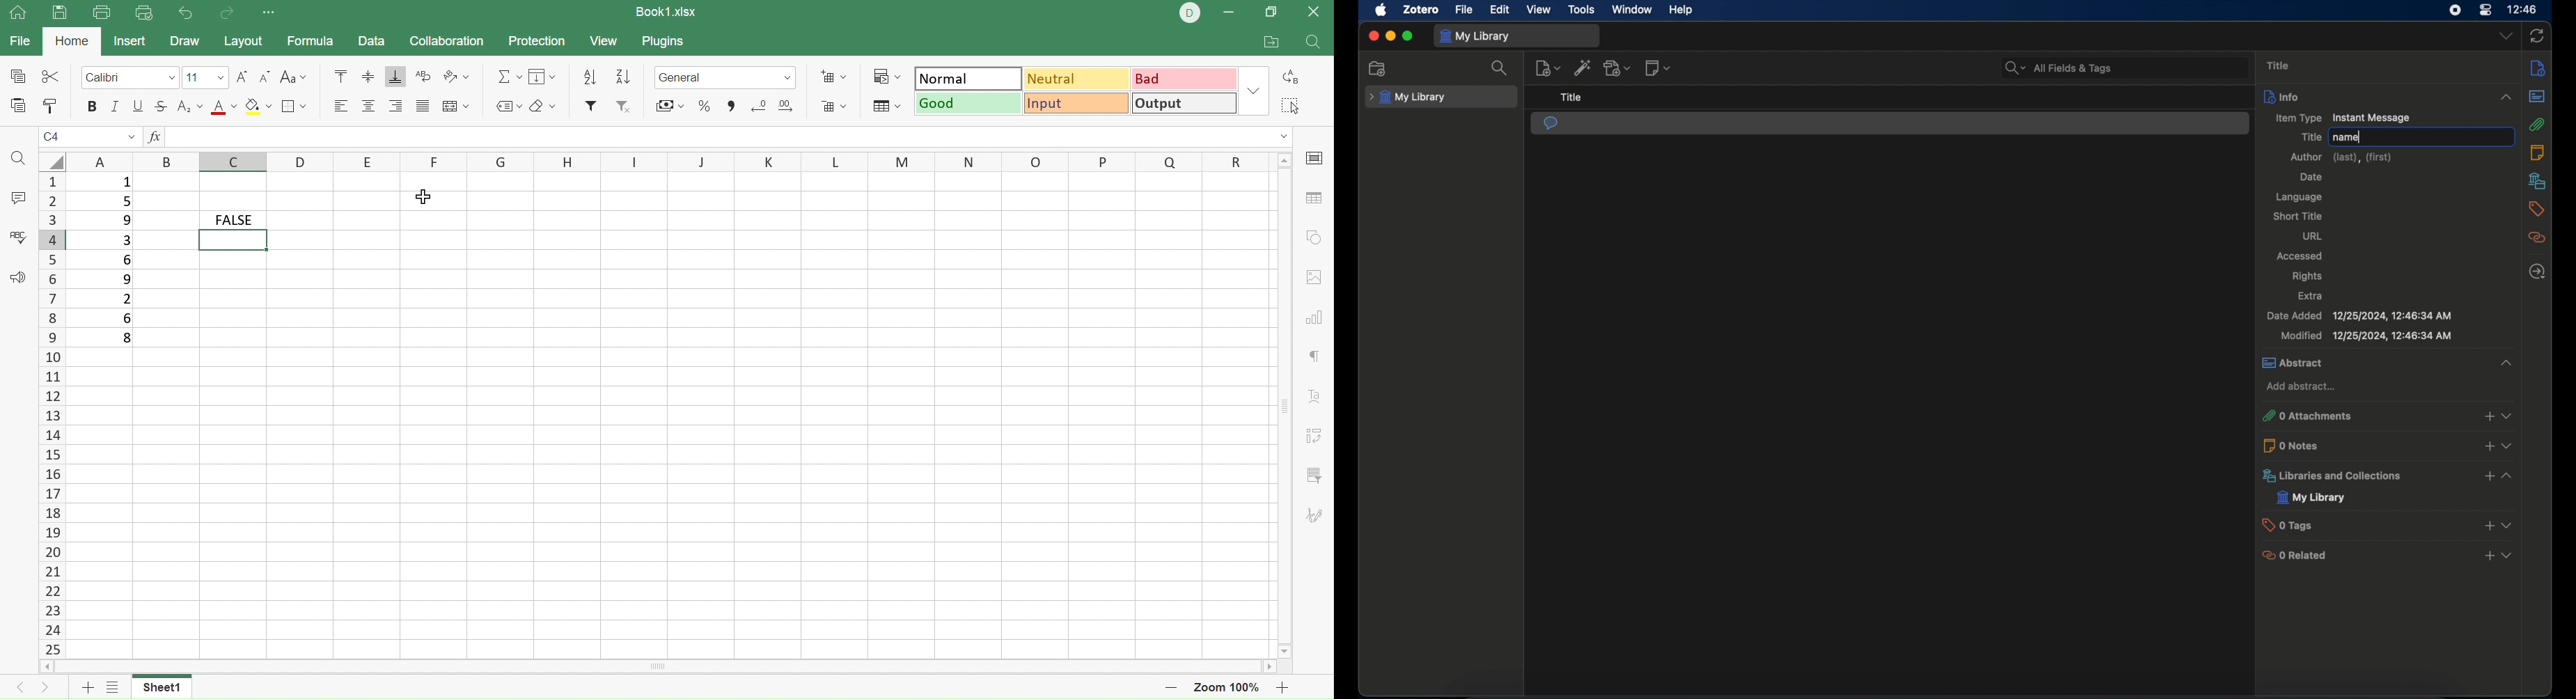 The width and height of the screenshot is (2576, 700). Describe the element at coordinates (17, 13) in the screenshot. I see `Show main window` at that location.